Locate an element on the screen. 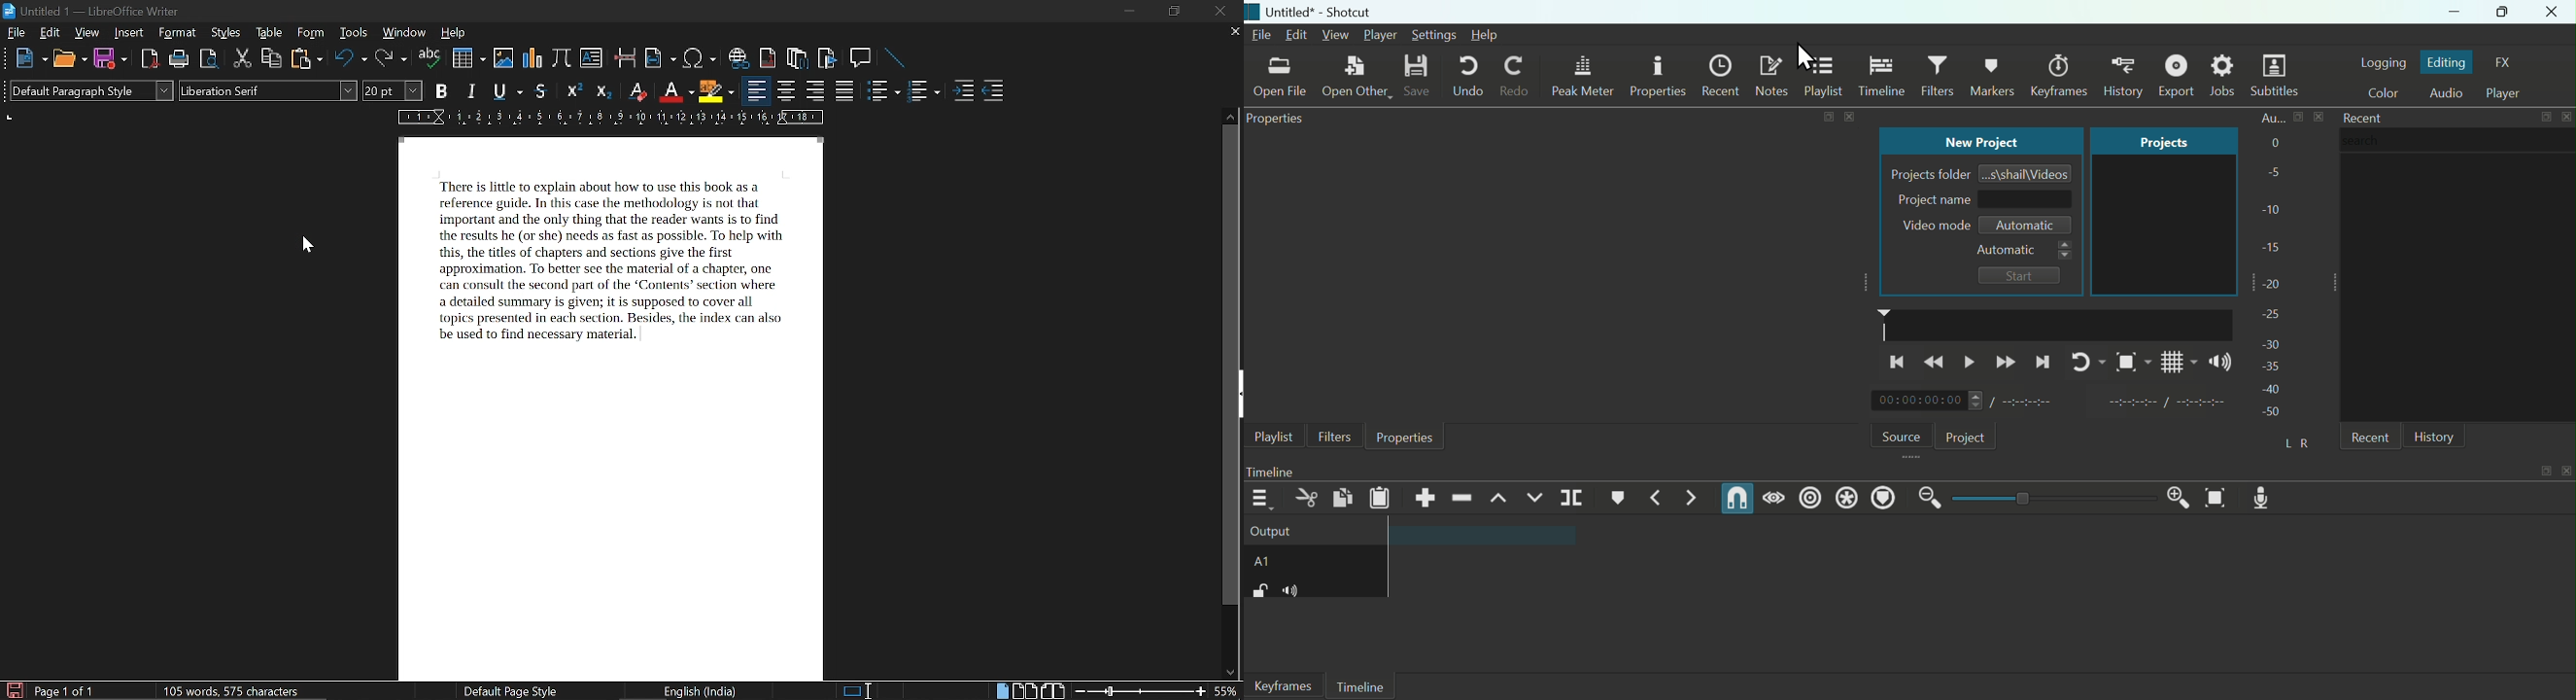 The width and height of the screenshot is (2576, 700). table is located at coordinates (271, 32).